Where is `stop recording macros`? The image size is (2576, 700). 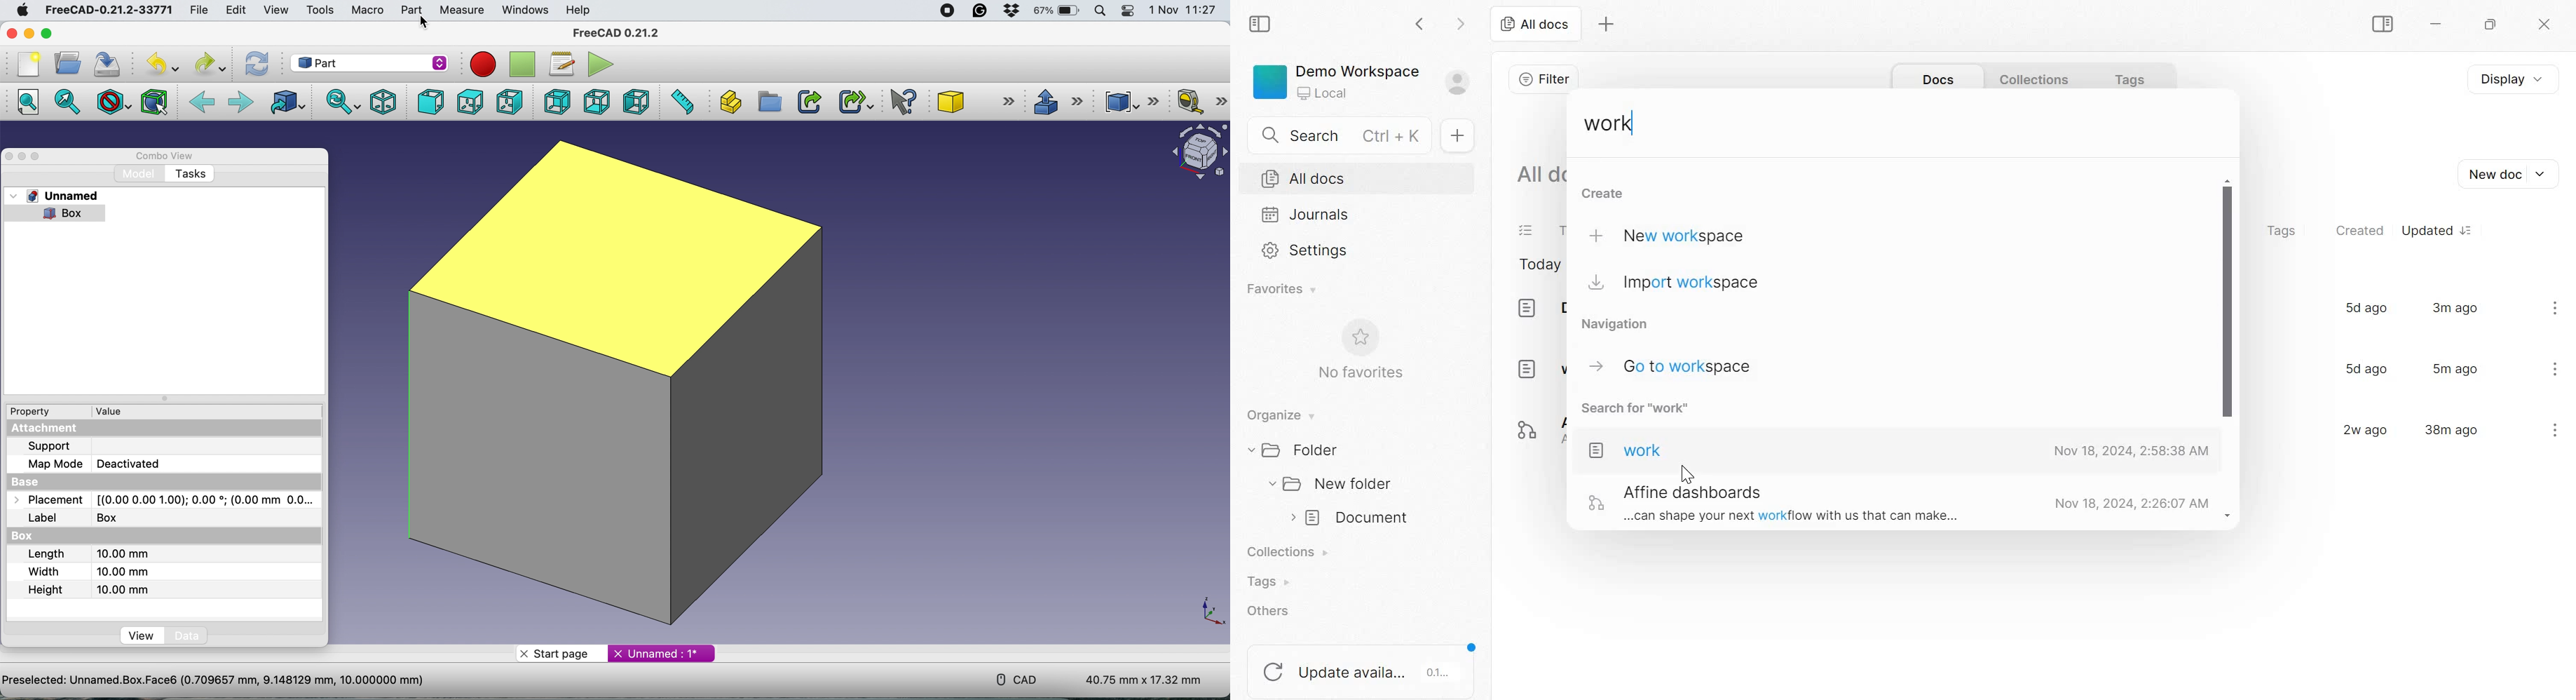 stop recording macros is located at coordinates (520, 64).